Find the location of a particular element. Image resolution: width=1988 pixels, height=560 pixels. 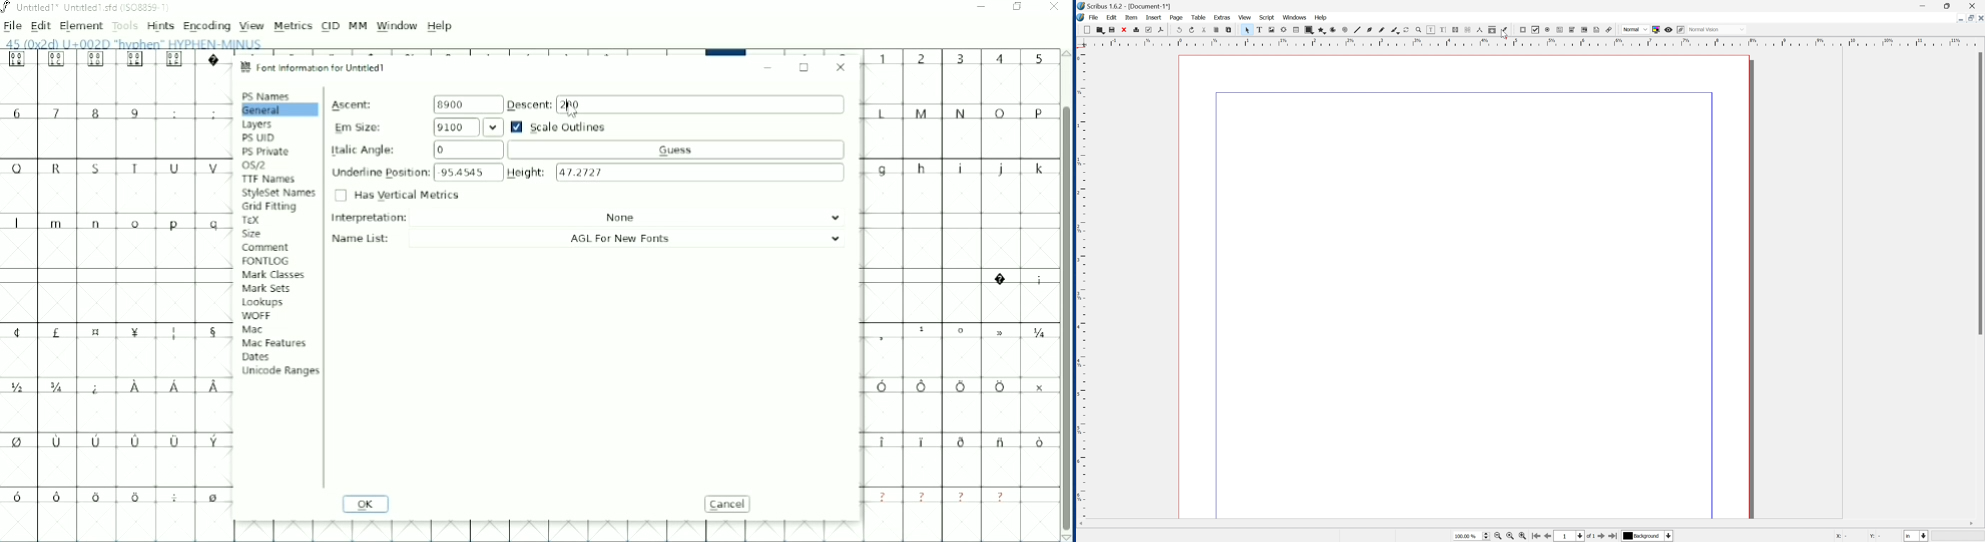

Zoom in is located at coordinates (1523, 536).